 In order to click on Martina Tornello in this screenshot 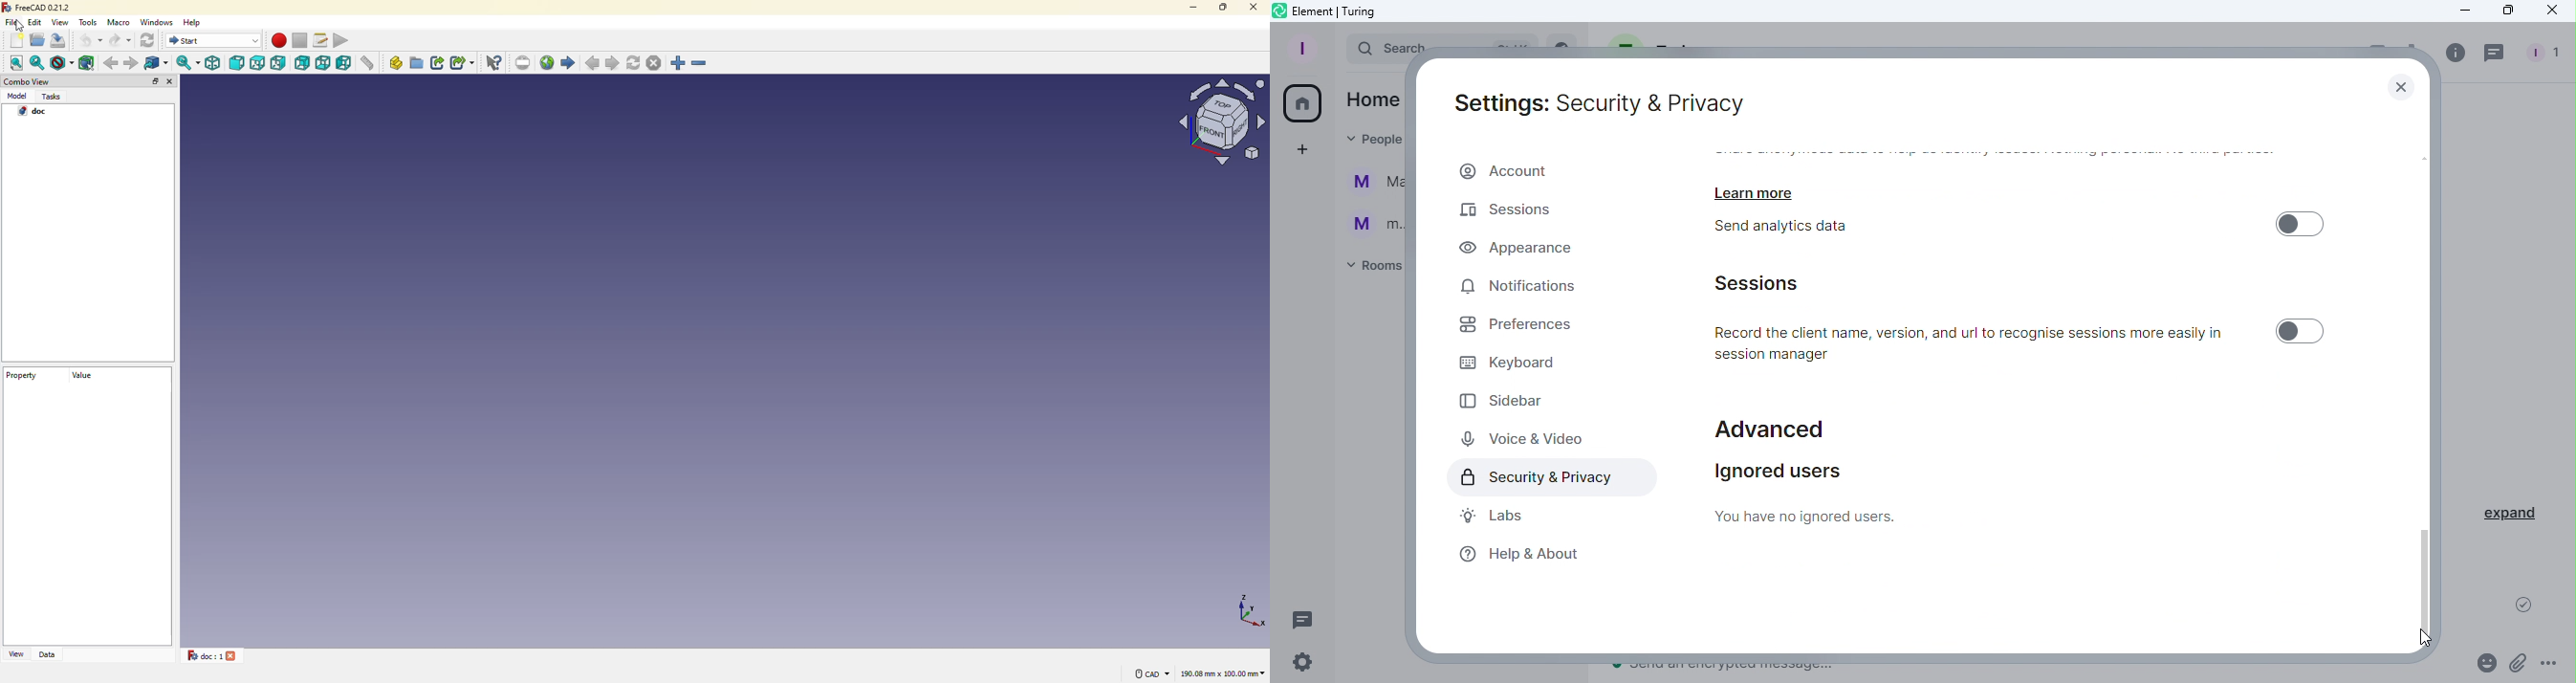, I will do `click(1372, 185)`.